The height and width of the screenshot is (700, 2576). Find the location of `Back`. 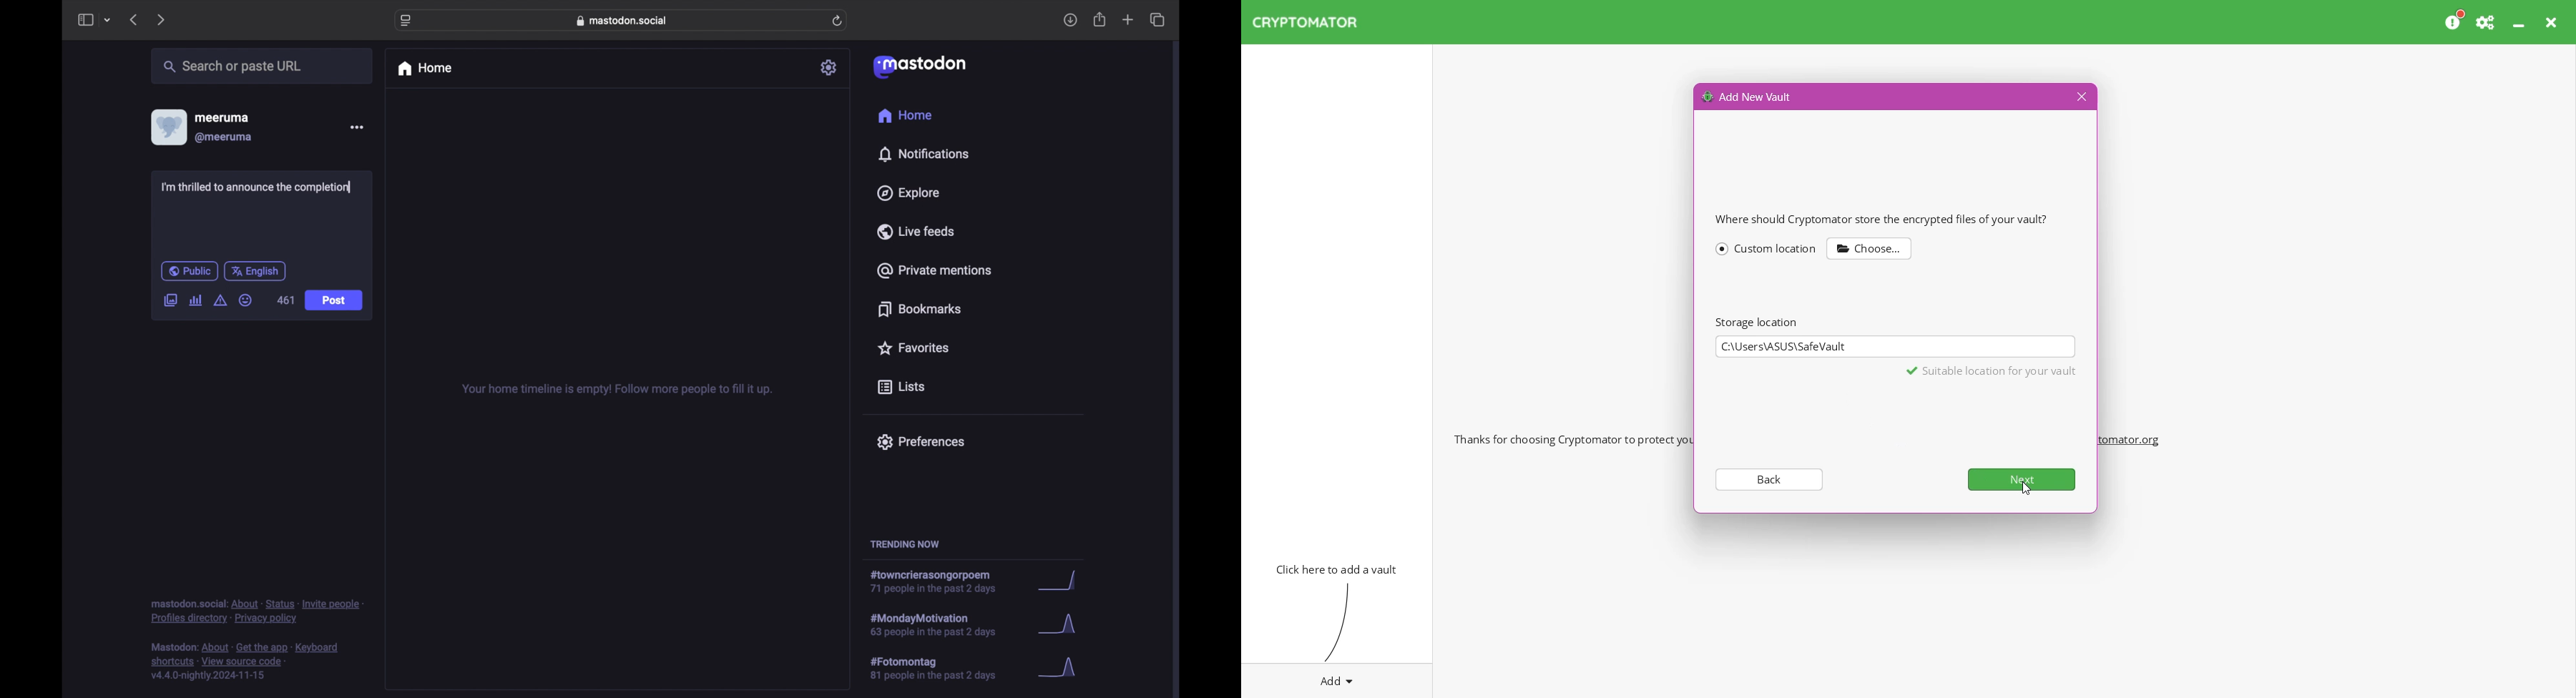

Back is located at coordinates (1768, 478).